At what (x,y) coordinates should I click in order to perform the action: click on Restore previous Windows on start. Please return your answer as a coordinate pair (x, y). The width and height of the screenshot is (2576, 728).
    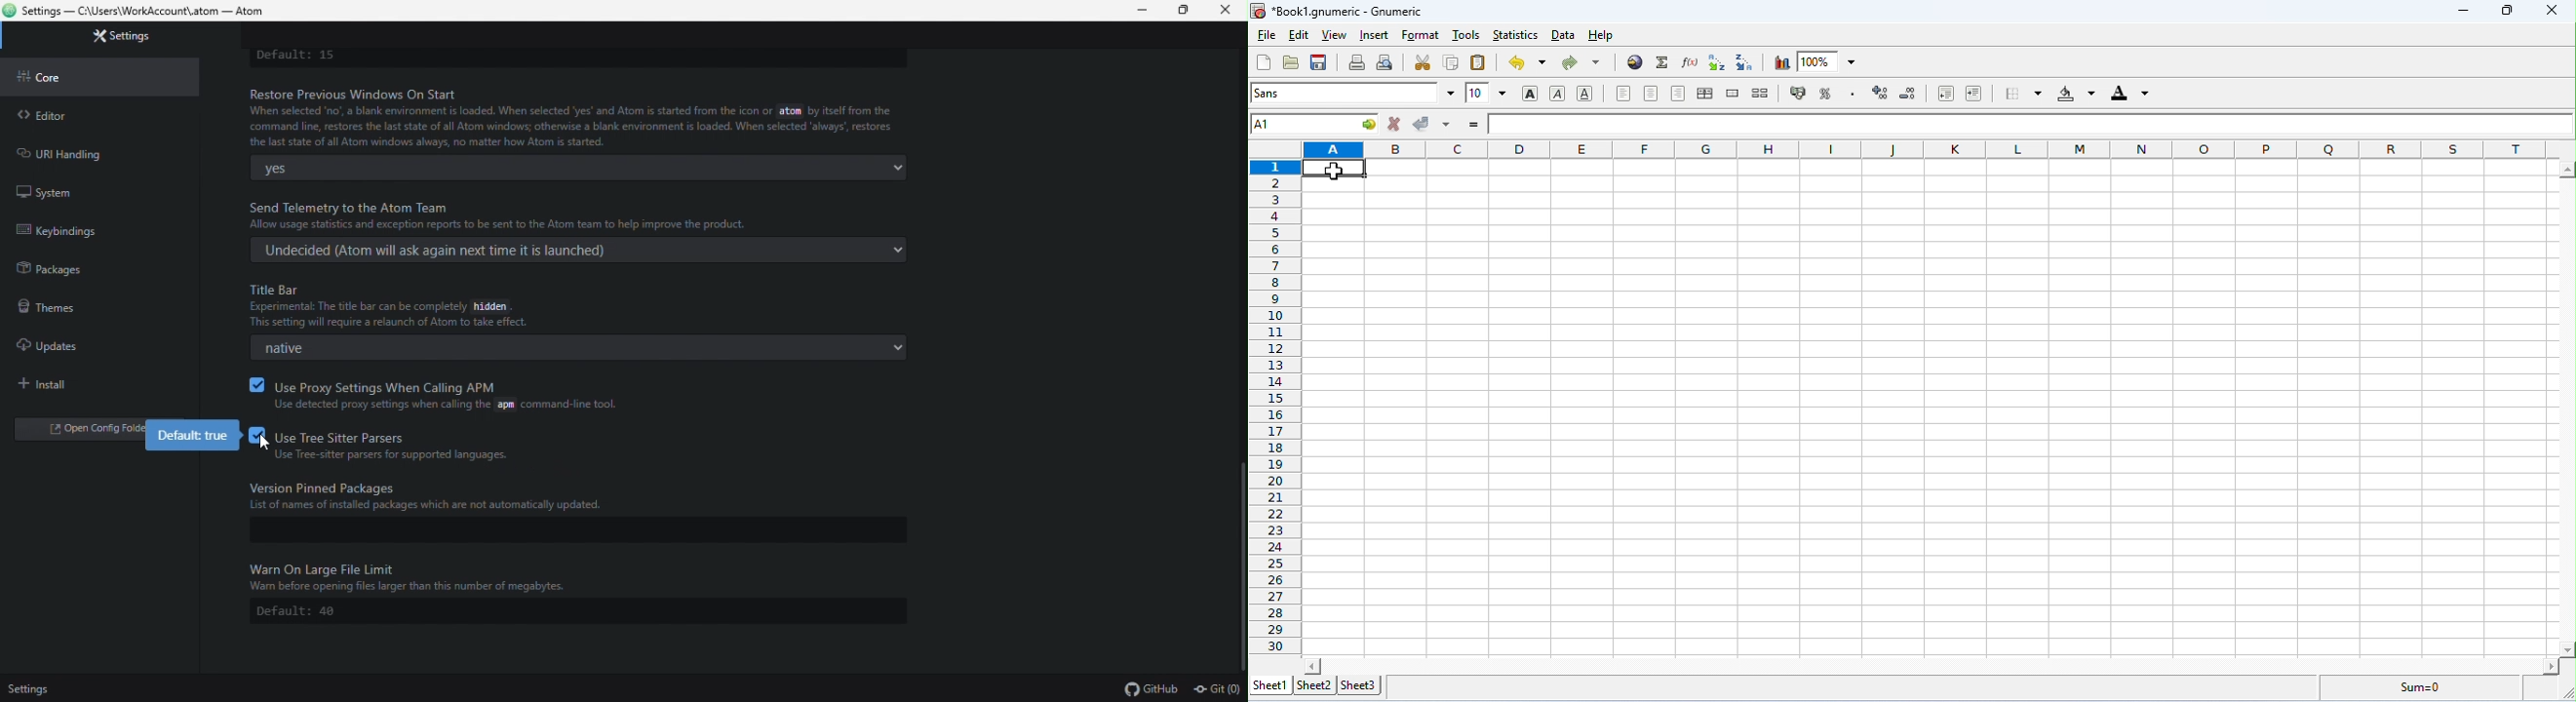
    Looking at the image, I should click on (578, 117).